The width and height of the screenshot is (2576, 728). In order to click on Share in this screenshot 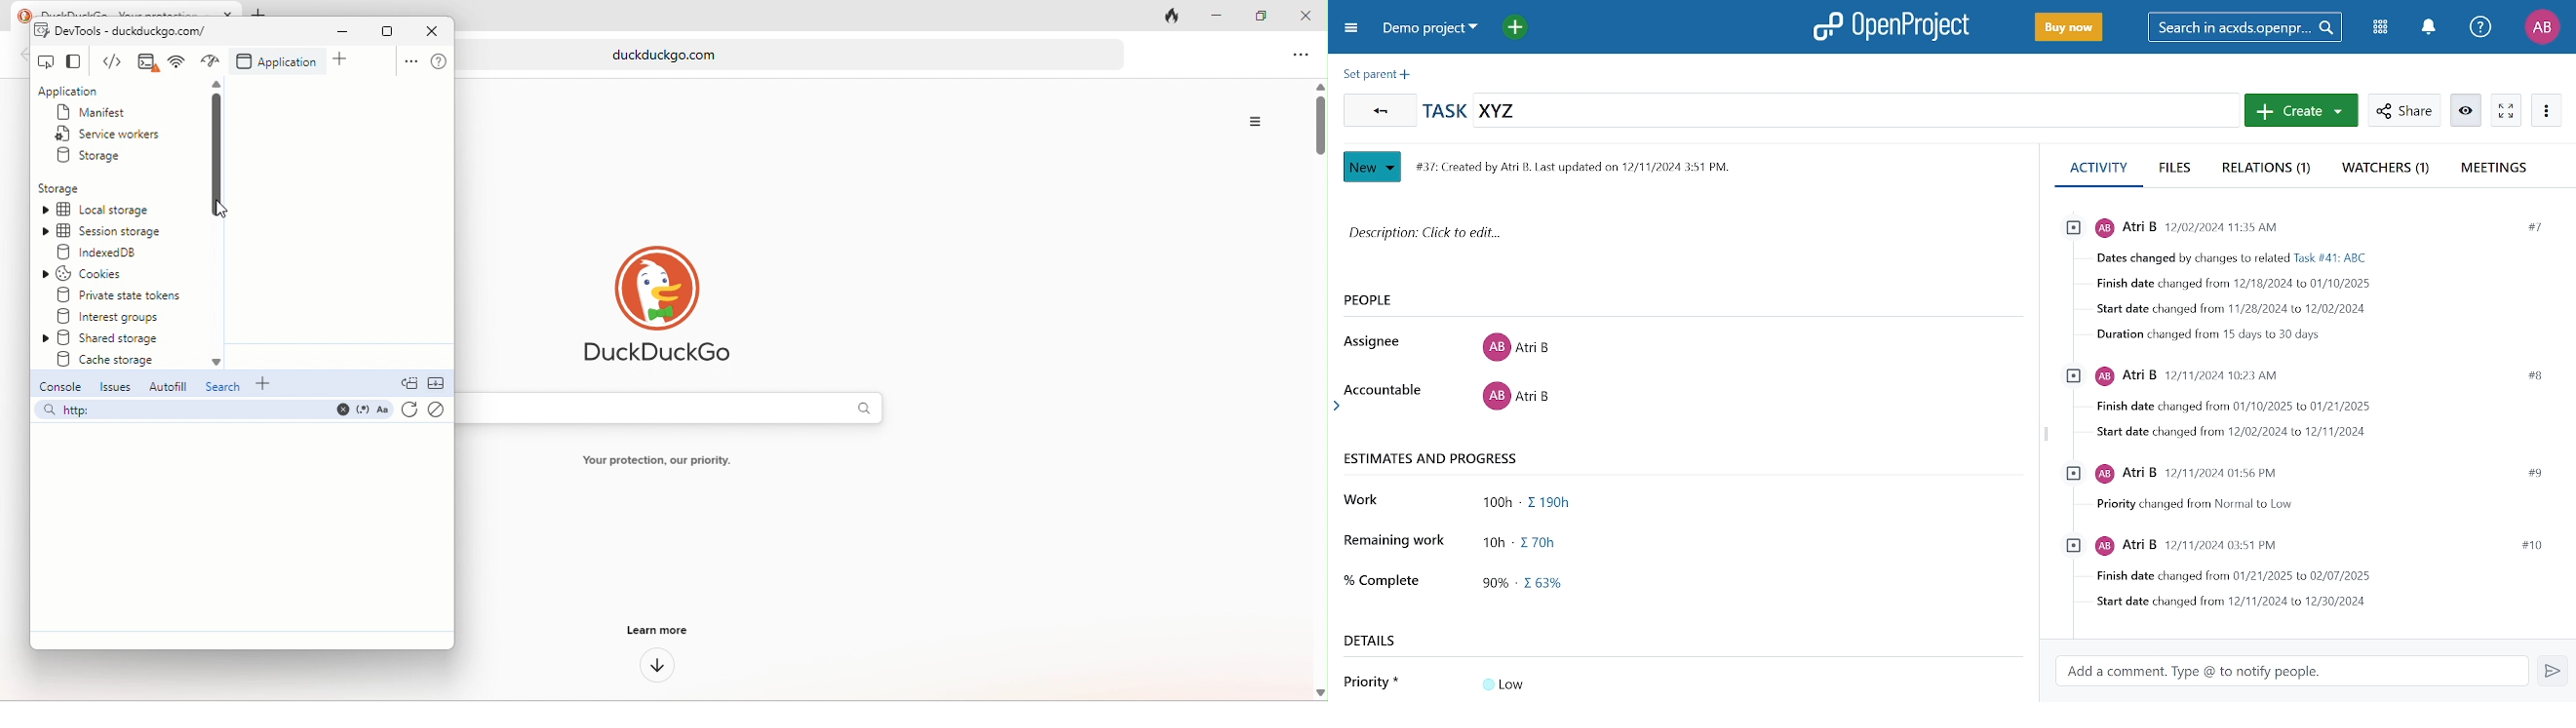, I will do `click(2405, 111)`.